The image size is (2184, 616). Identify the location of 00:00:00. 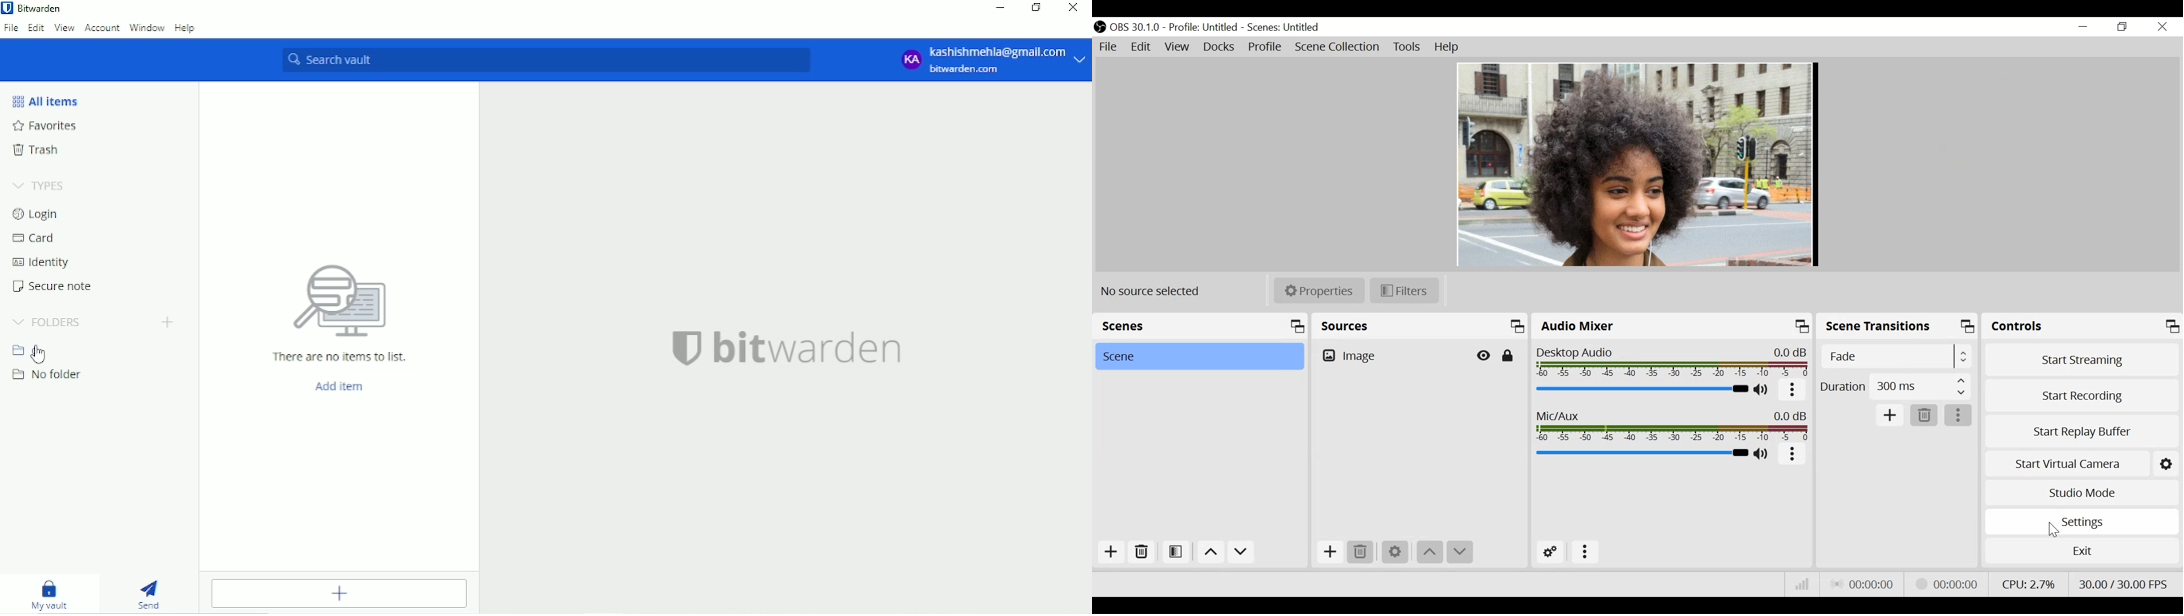
(1863, 585).